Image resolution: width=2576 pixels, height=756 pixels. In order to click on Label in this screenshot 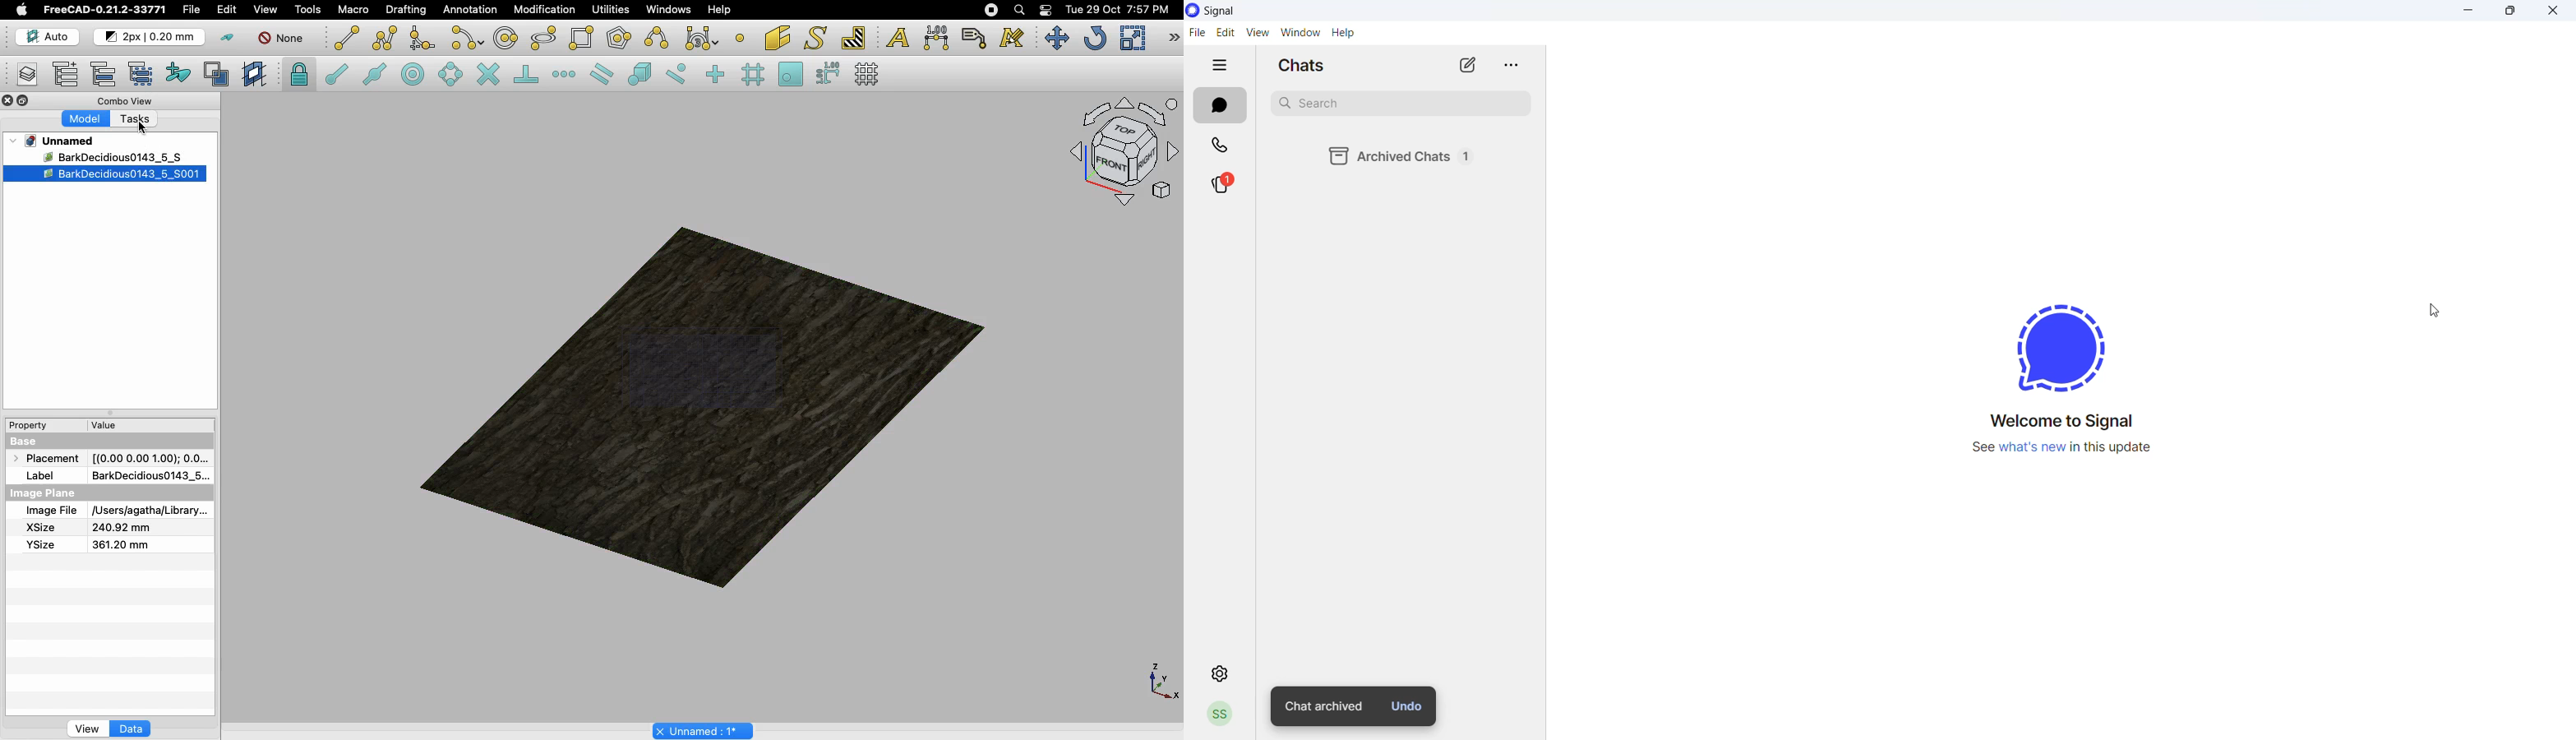, I will do `click(976, 38)`.